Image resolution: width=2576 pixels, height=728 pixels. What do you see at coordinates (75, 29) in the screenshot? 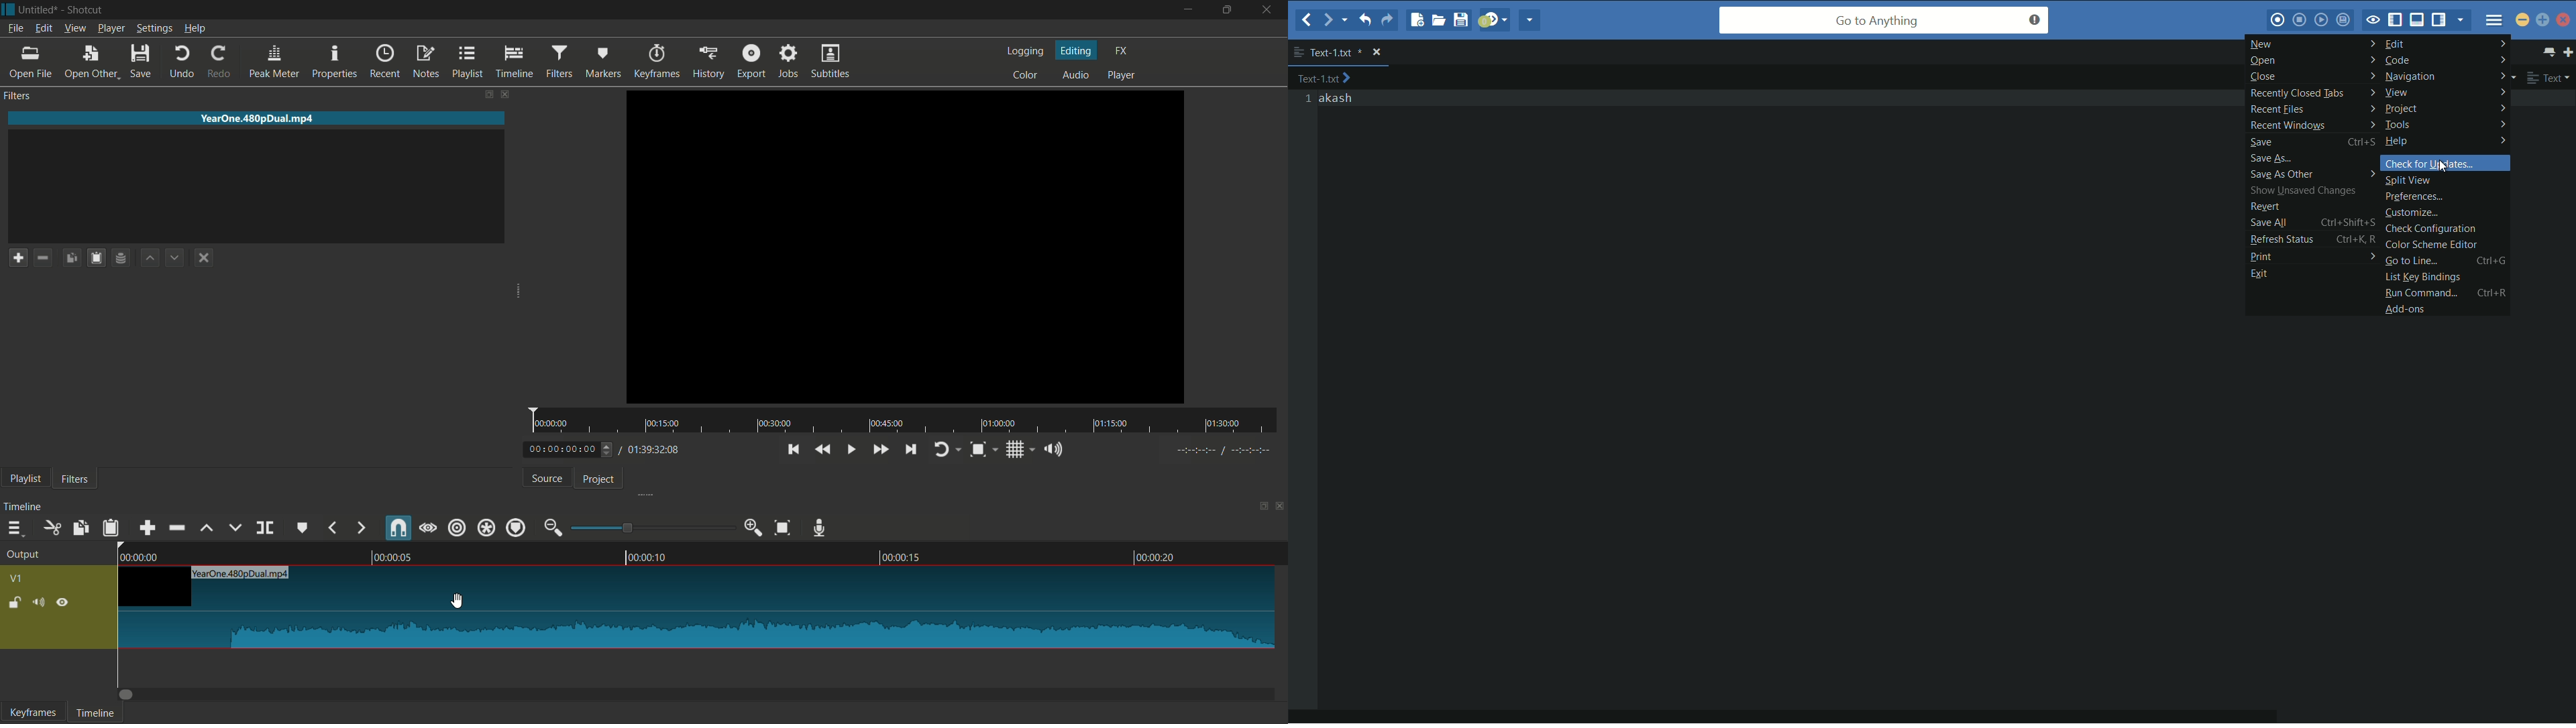
I see `view menu` at bounding box center [75, 29].